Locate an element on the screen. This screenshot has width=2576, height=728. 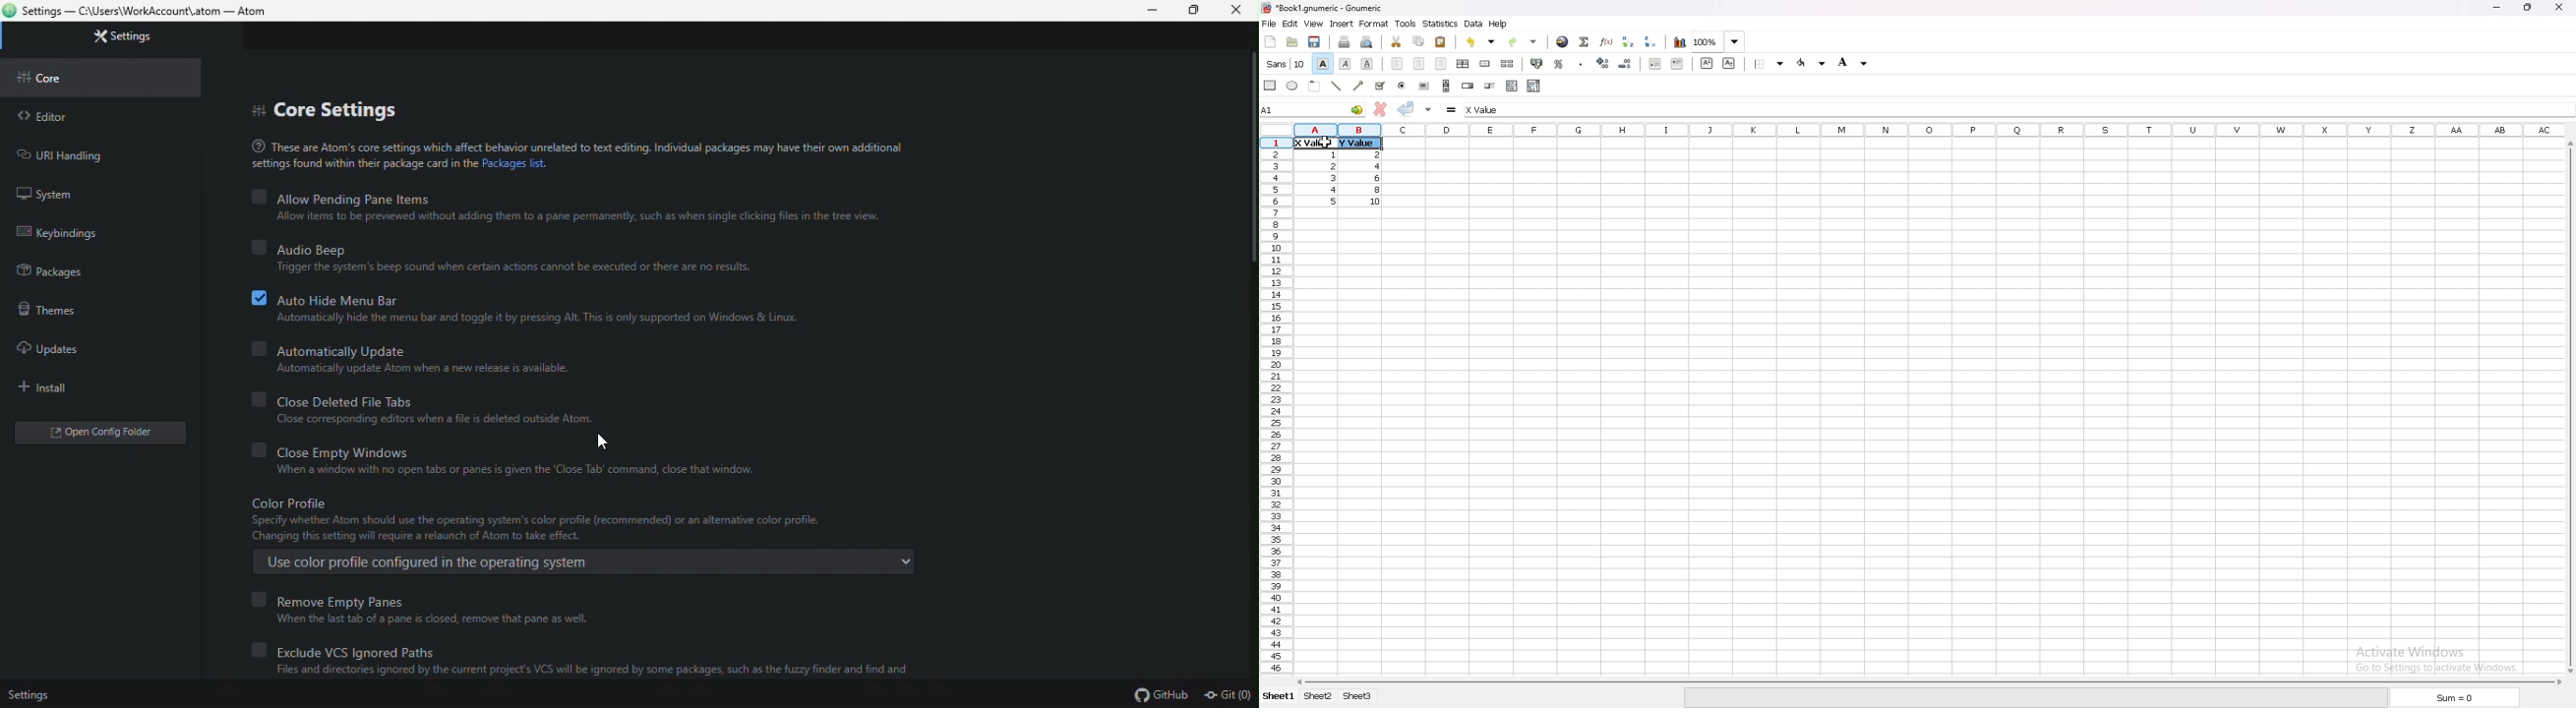
git is located at coordinates (1229, 695).